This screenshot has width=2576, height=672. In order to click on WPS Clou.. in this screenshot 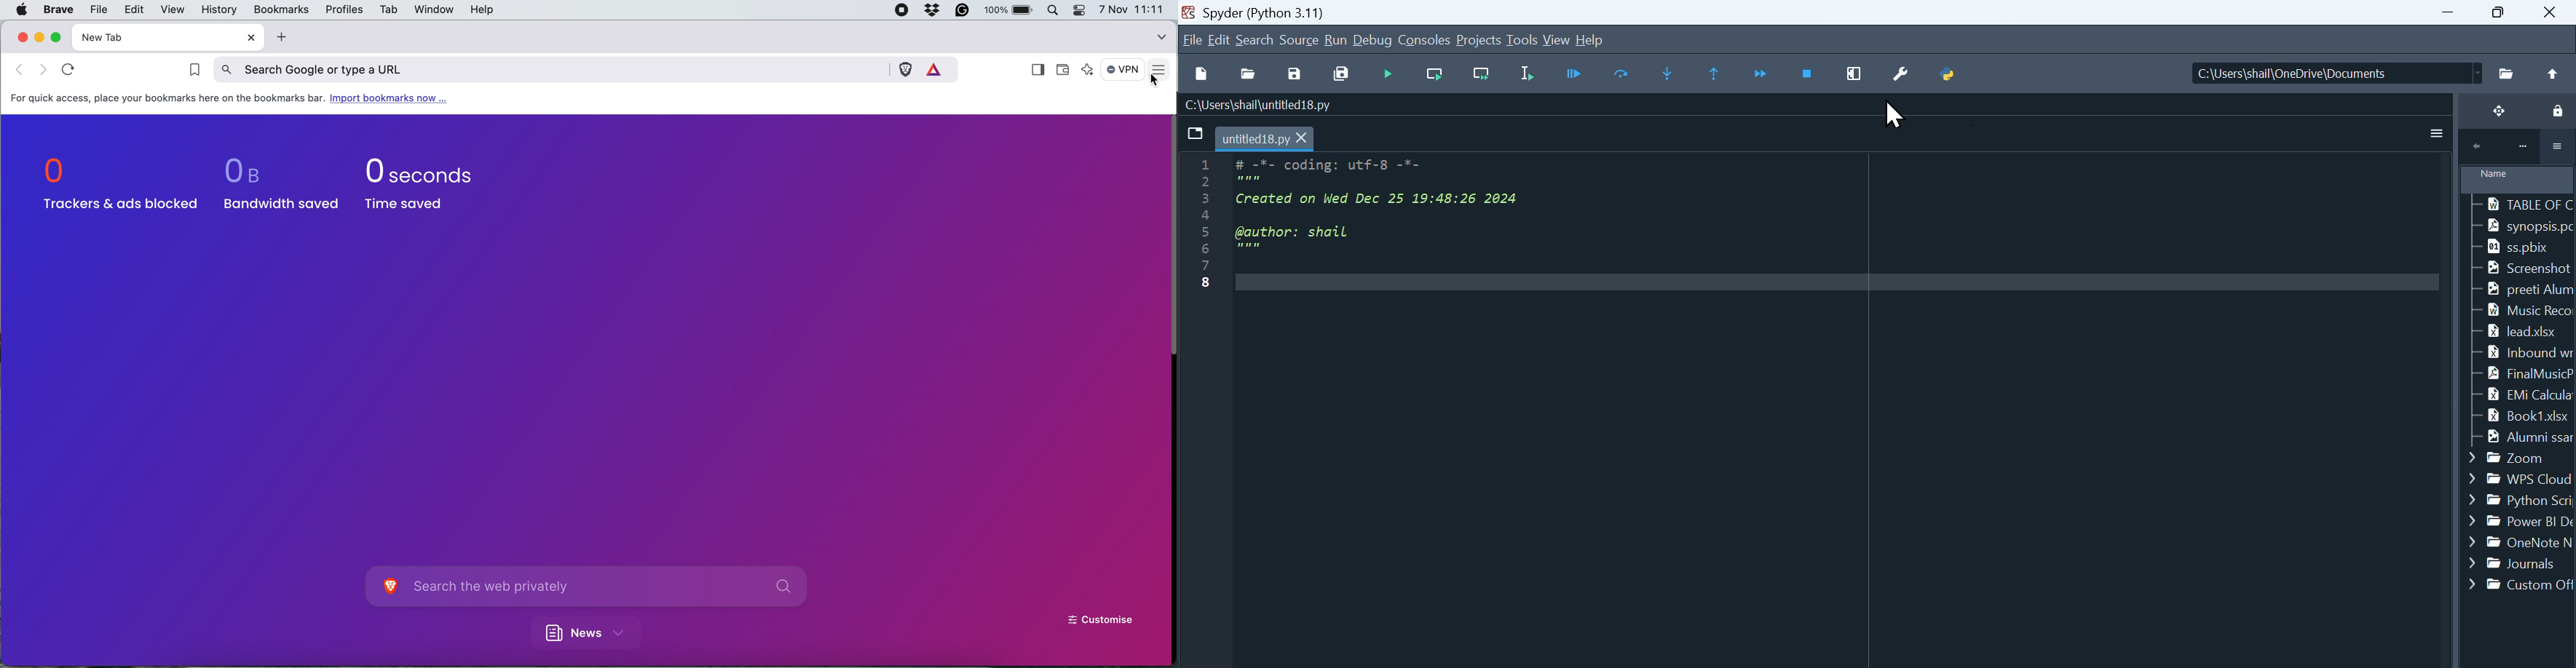, I will do `click(2521, 477)`.